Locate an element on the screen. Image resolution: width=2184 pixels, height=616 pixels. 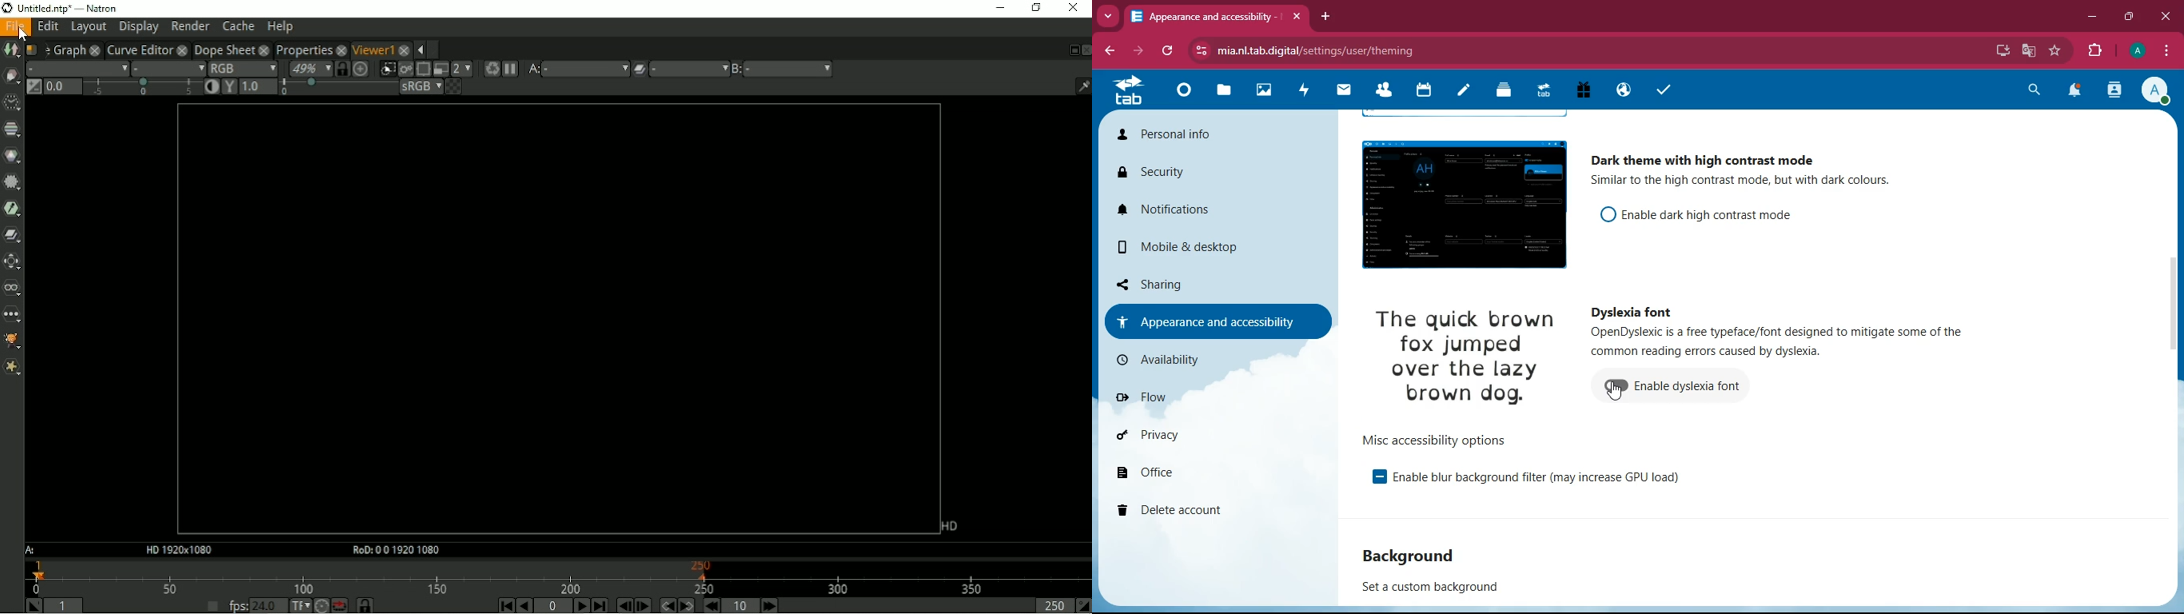
activity is located at coordinates (2112, 92).